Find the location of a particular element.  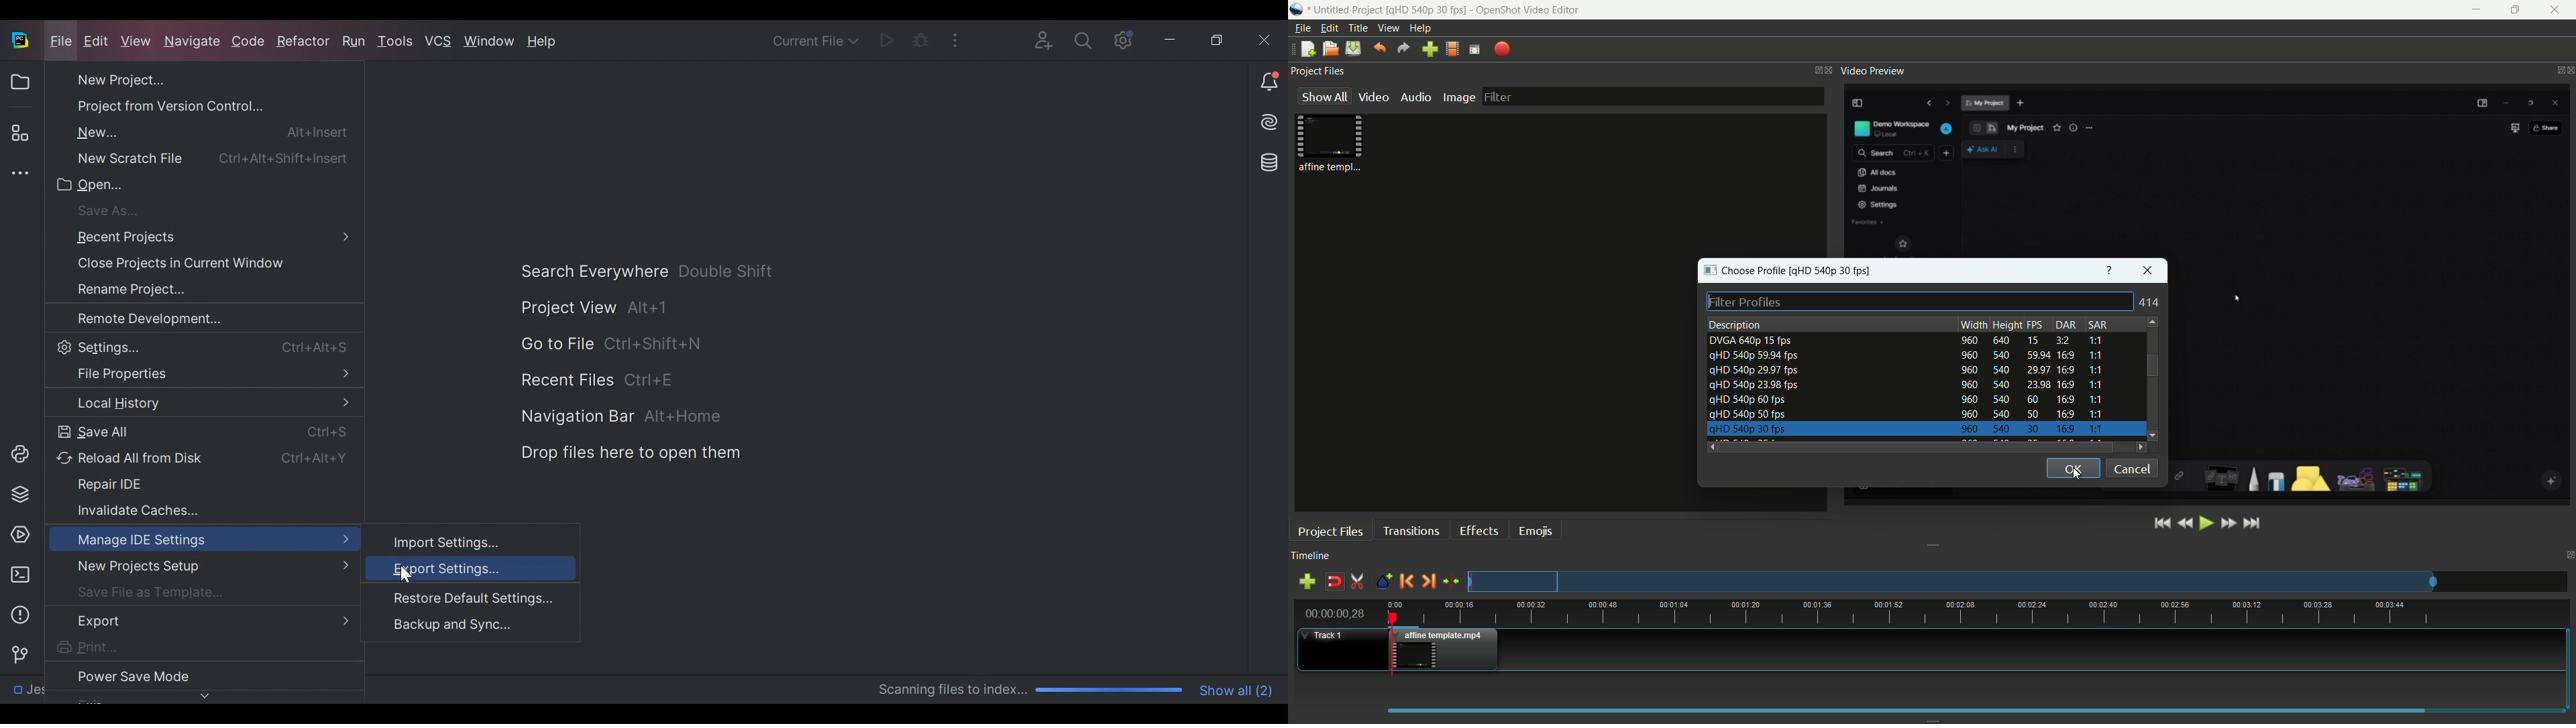

scroll bar is located at coordinates (1915, 447).